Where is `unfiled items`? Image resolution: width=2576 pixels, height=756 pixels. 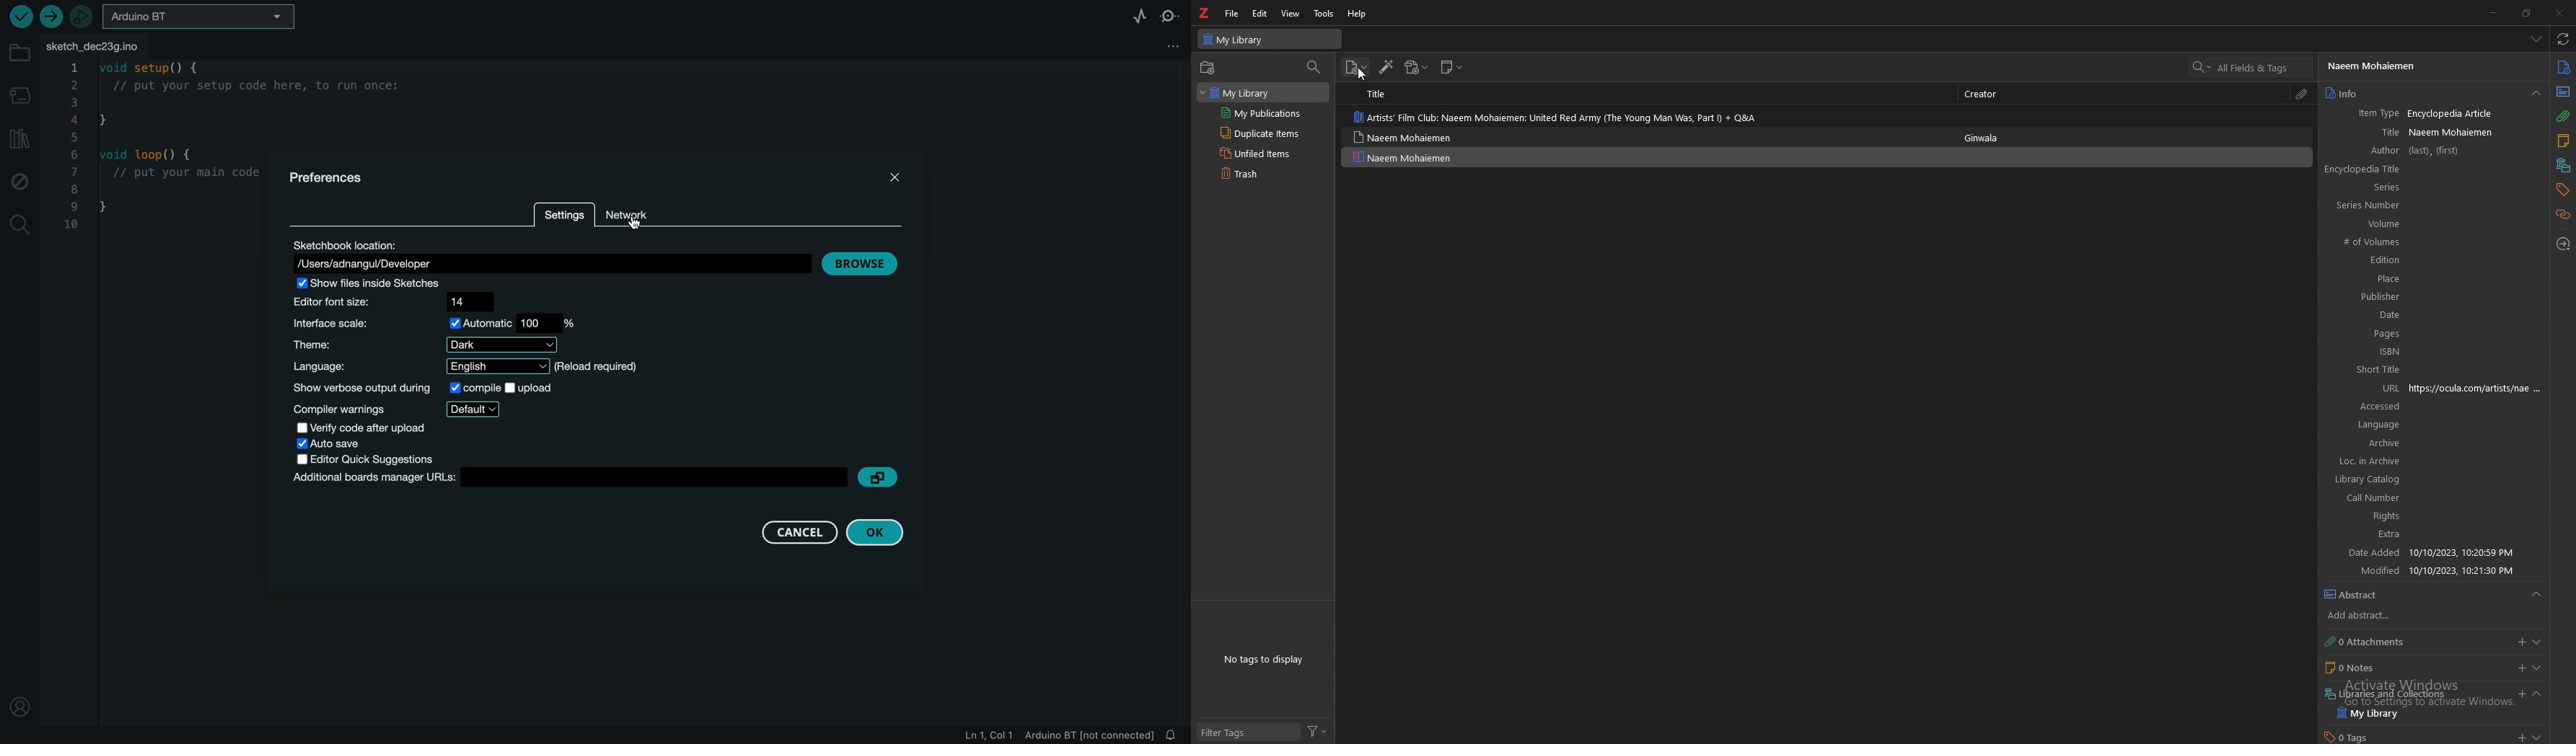 unfiled items is located at coordinates (1258, 154).